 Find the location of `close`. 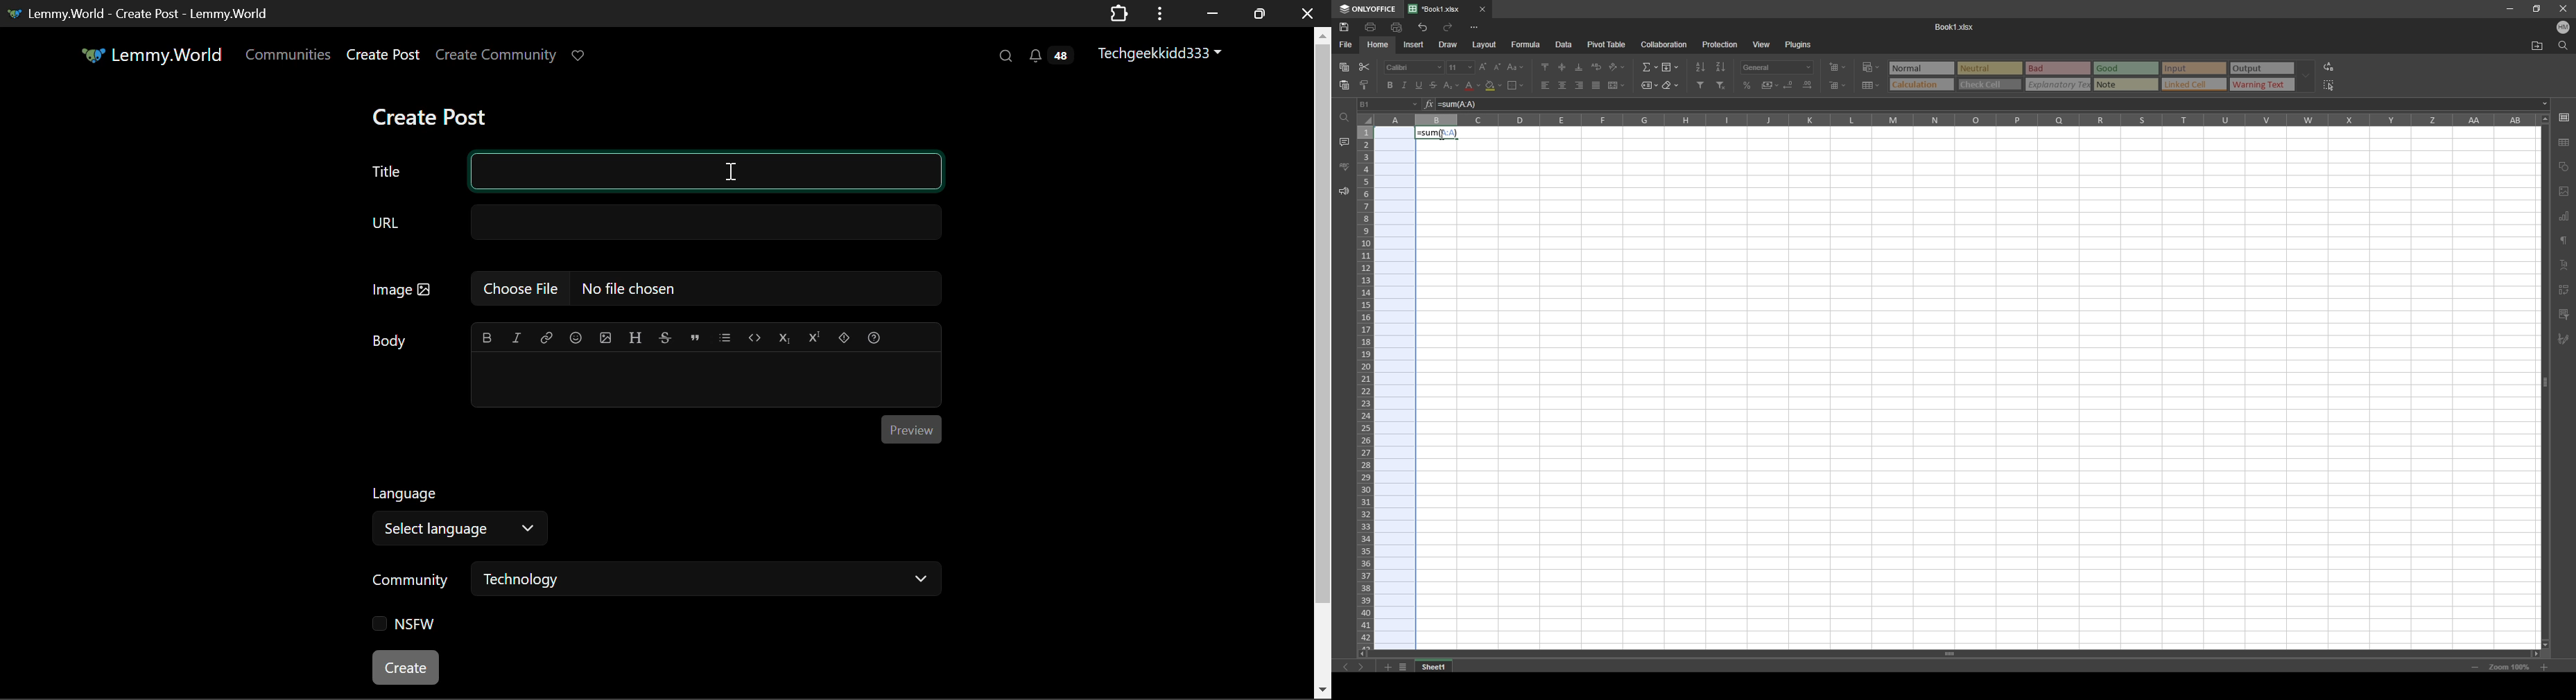

close is located at coordinates (1482, 10).